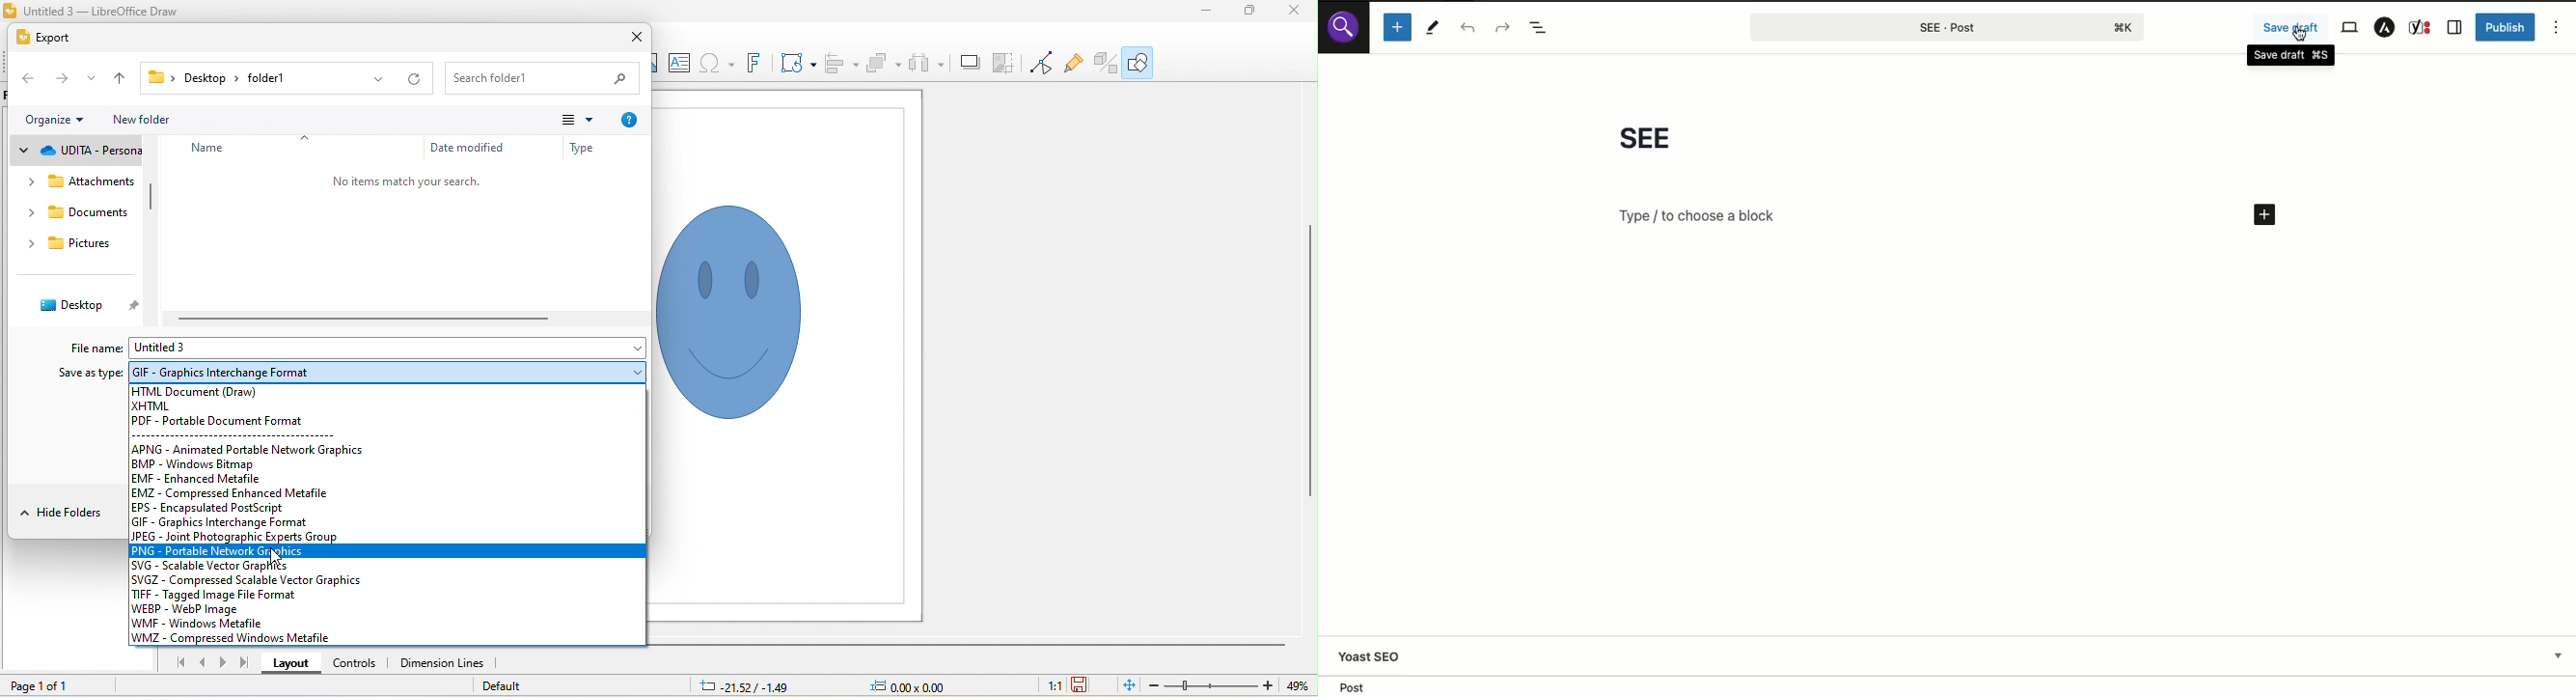 This screenshot has width=2576, height=700. I want to click on Publish, so click(2505, 27).